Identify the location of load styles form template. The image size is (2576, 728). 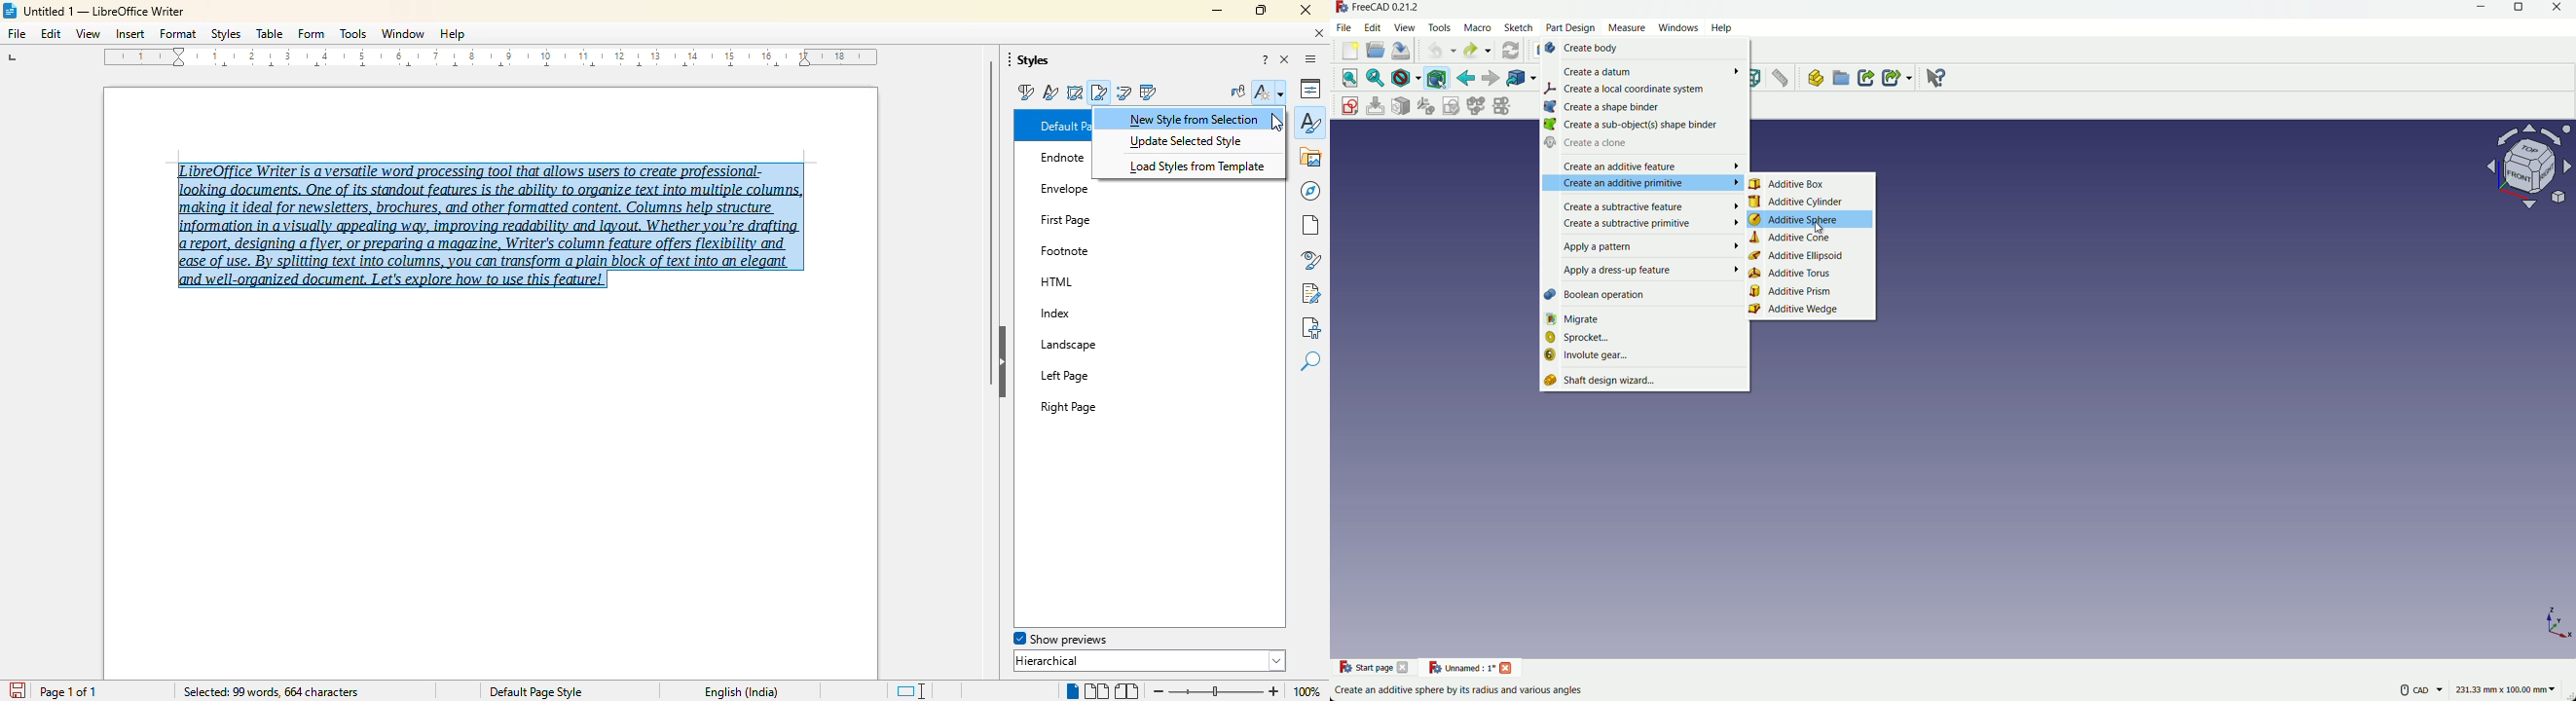
(1198, 166).